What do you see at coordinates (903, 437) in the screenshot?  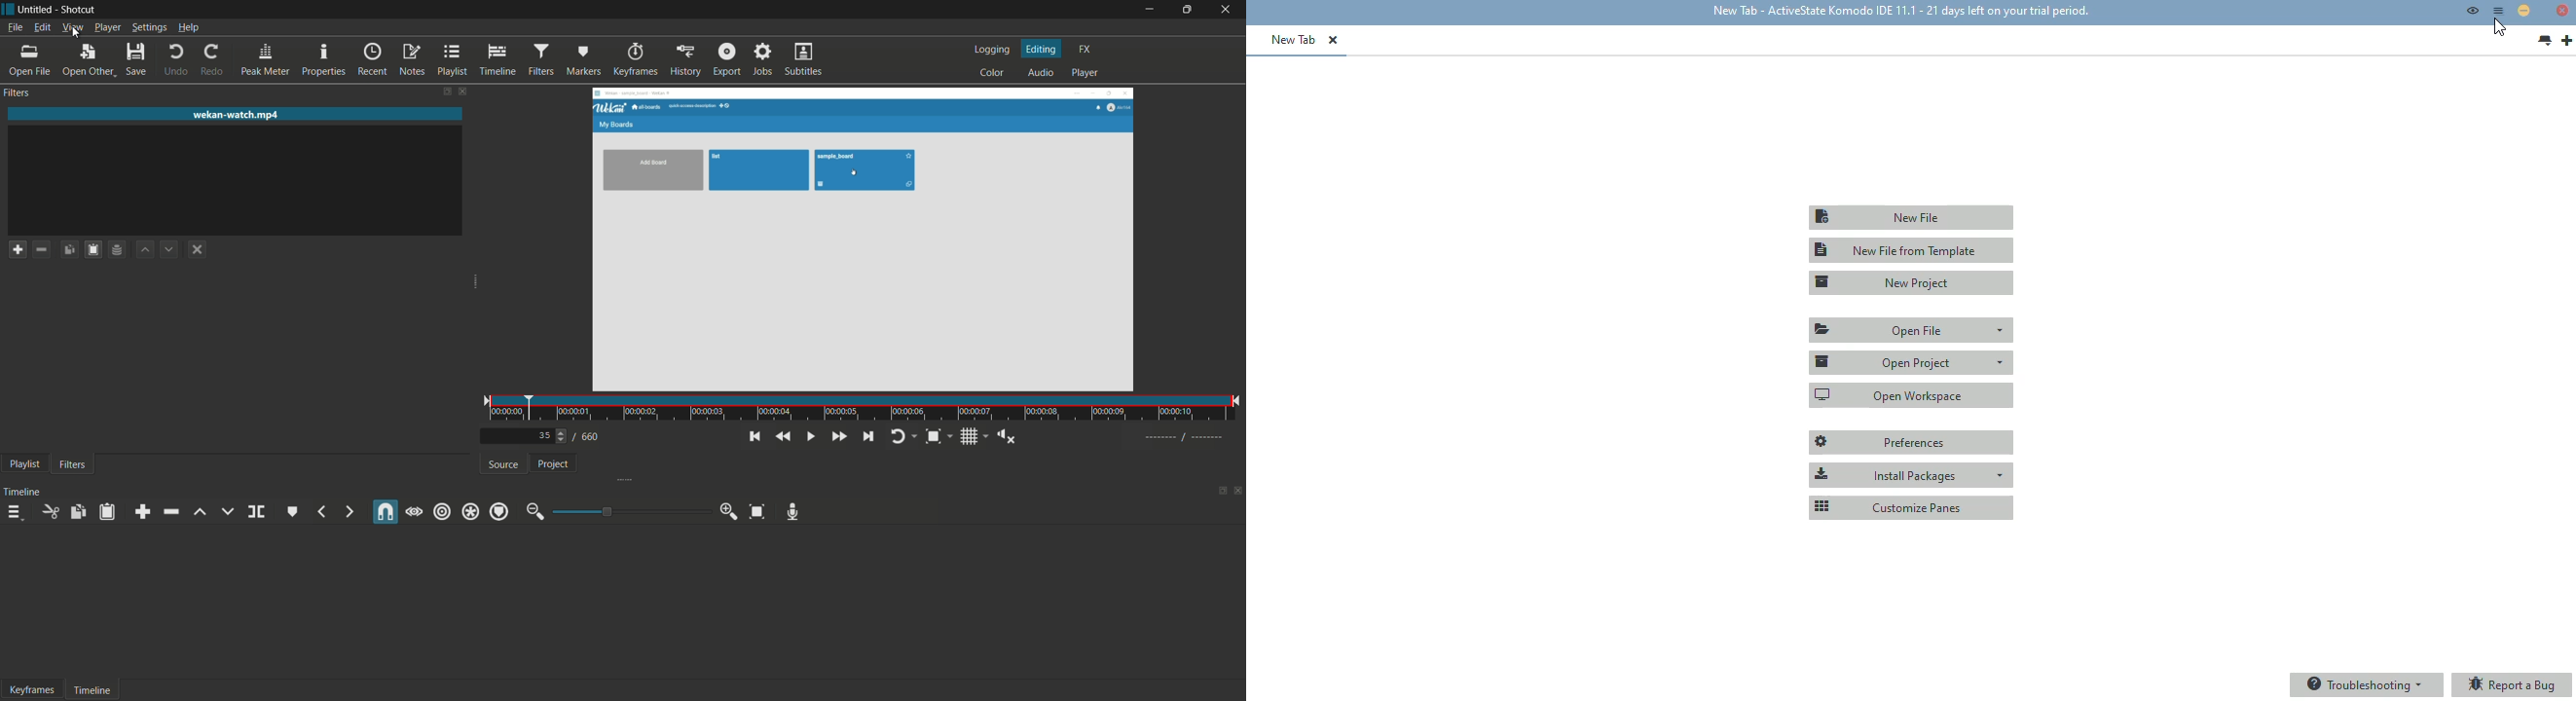 I see `toggle player looping` at bounding box center [903, 437].